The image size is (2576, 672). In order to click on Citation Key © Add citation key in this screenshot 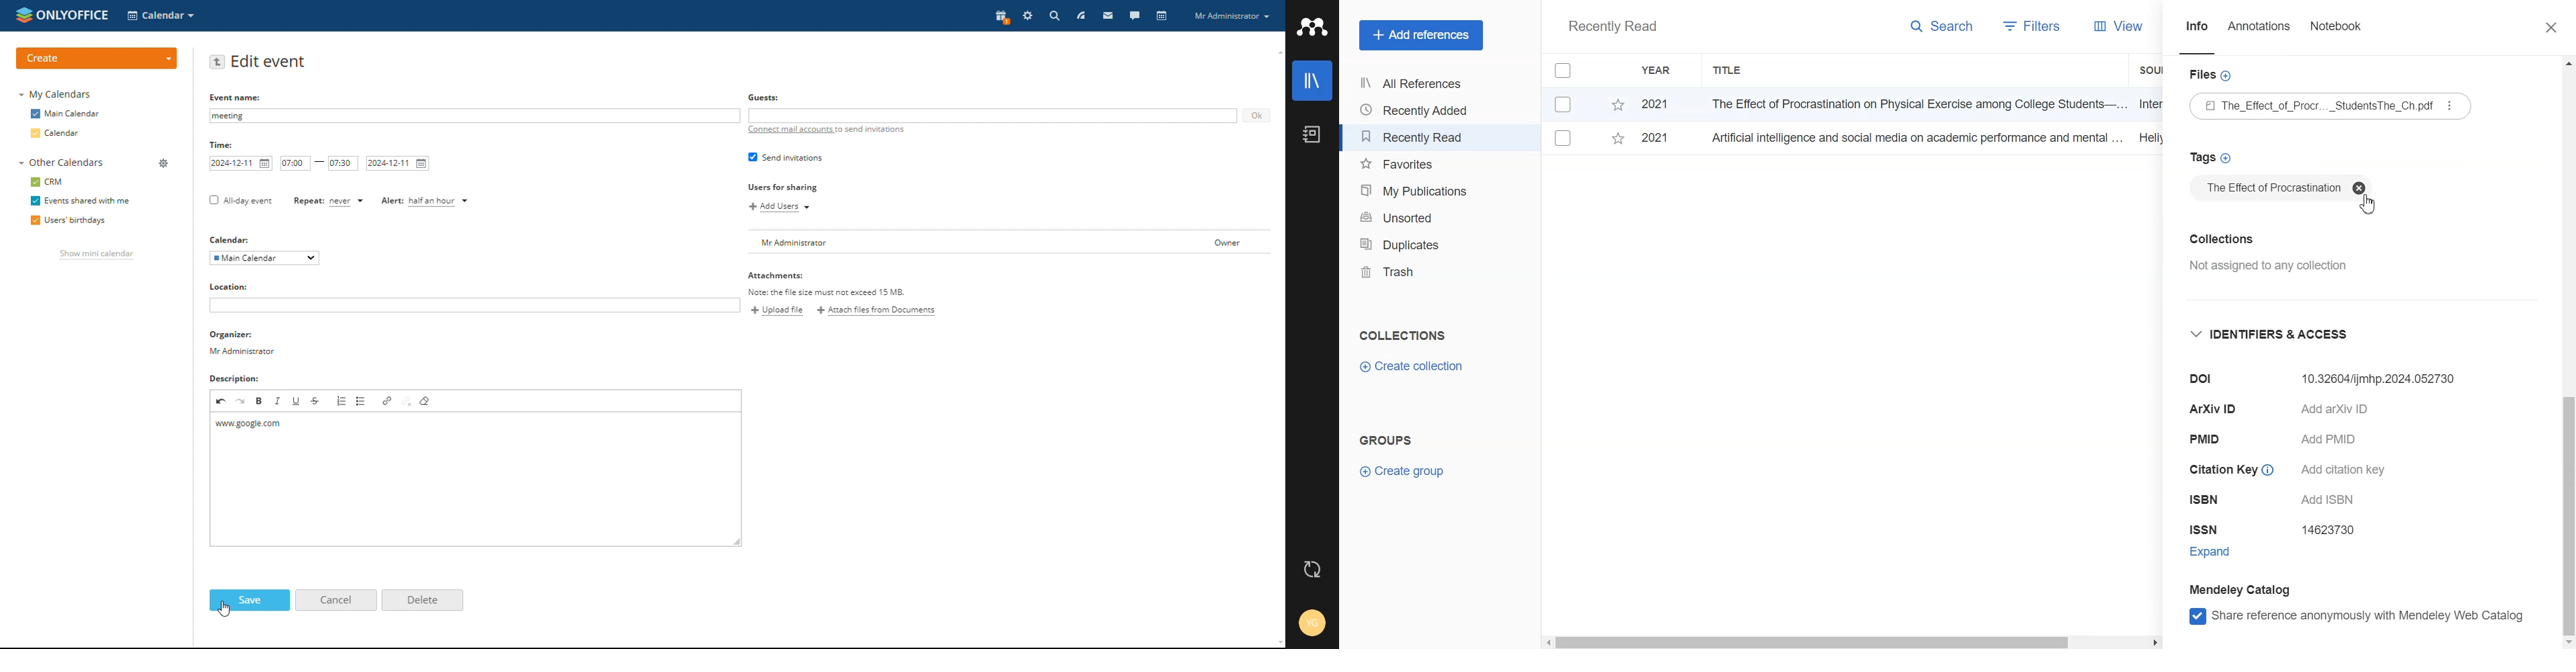, I will do `click(2288, 472)`.